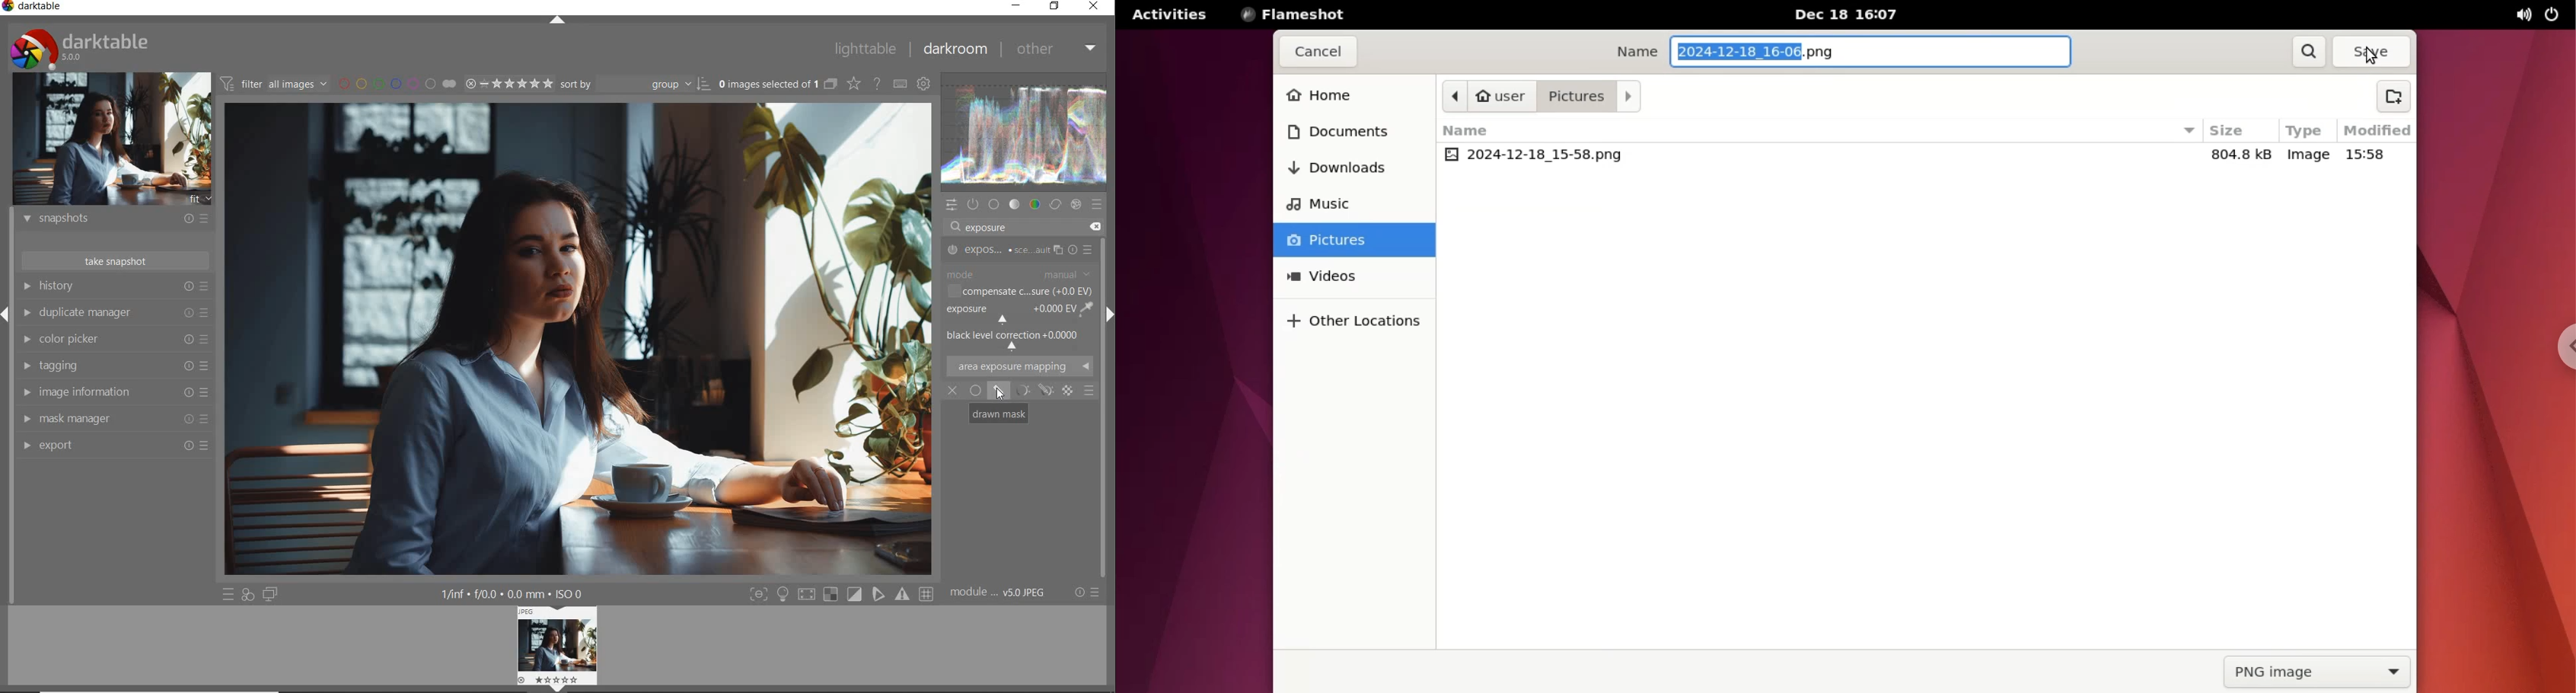 This screenshot has height=700, width=2576. What do you see at coordinates (952, 205) in the screenshot?
I see `quick access panel` at bounding box center [952, 205].